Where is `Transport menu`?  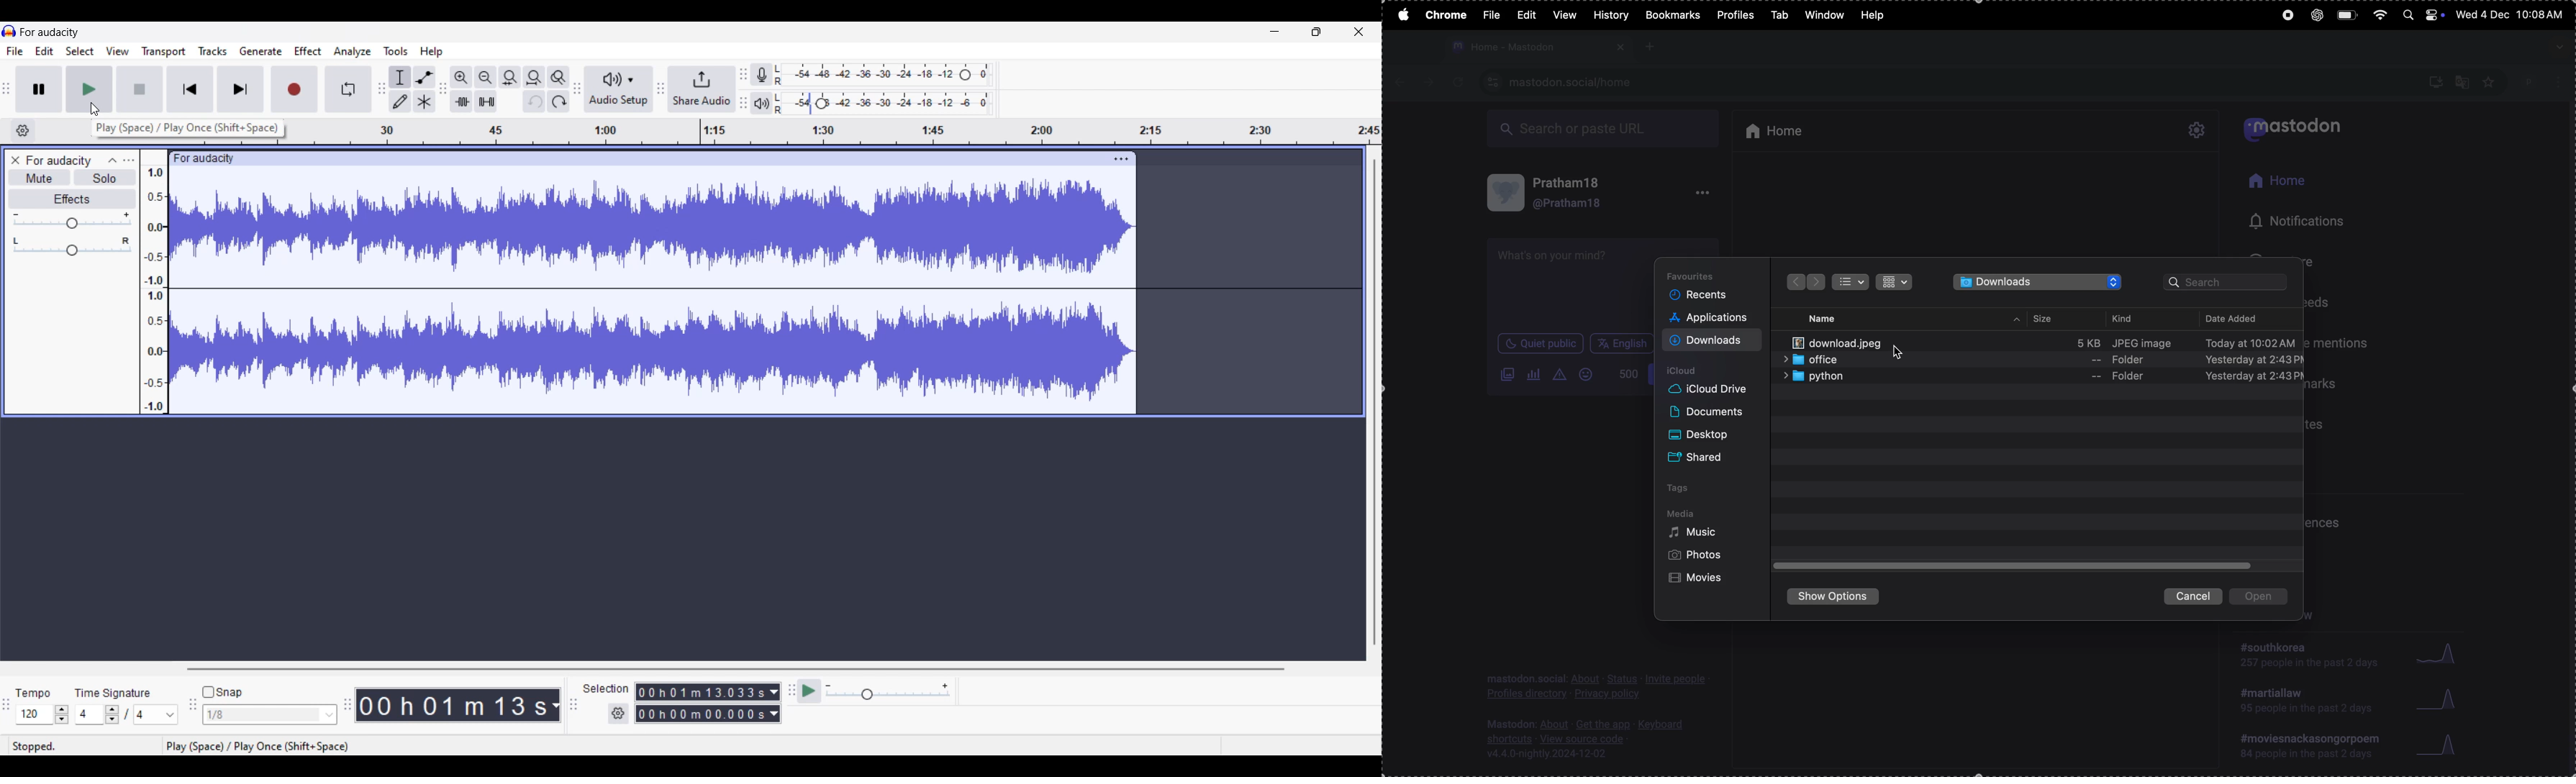 Transport menu is located at coordinates (163, 51).